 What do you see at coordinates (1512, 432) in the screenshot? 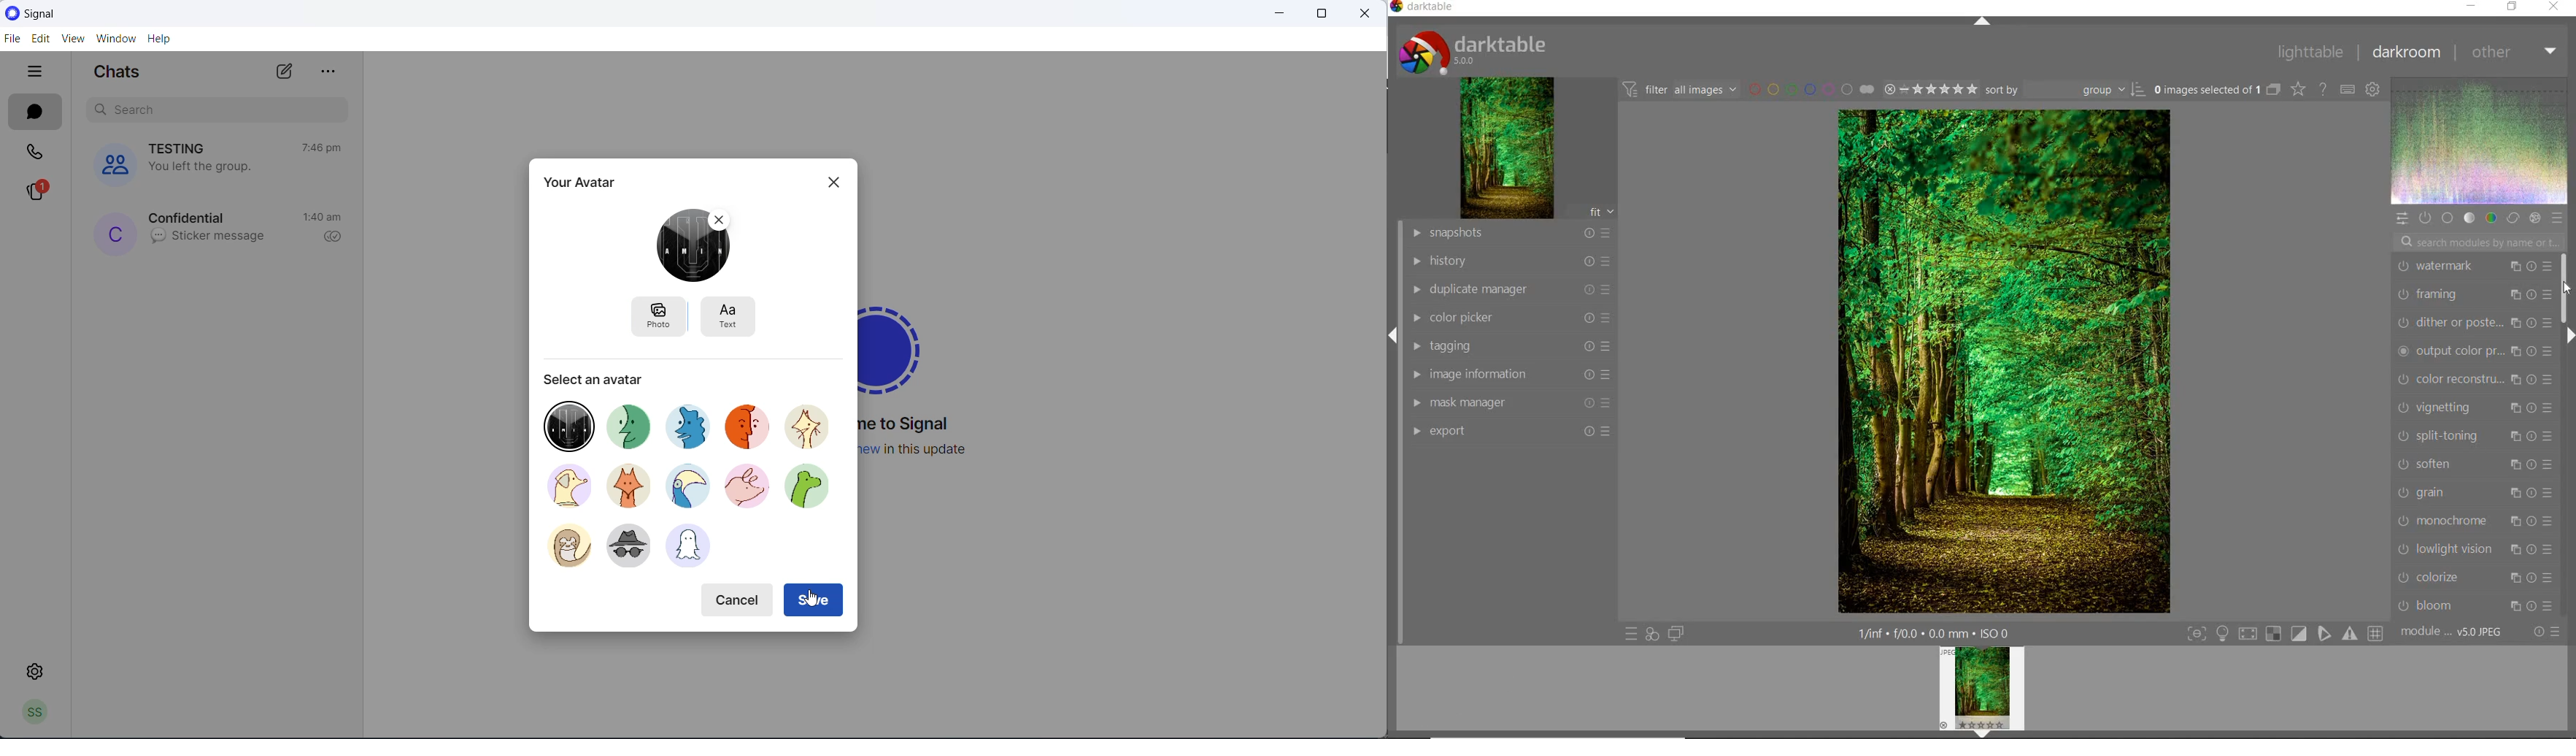
I see `EFFORT` at bounding box center [1512, 432].